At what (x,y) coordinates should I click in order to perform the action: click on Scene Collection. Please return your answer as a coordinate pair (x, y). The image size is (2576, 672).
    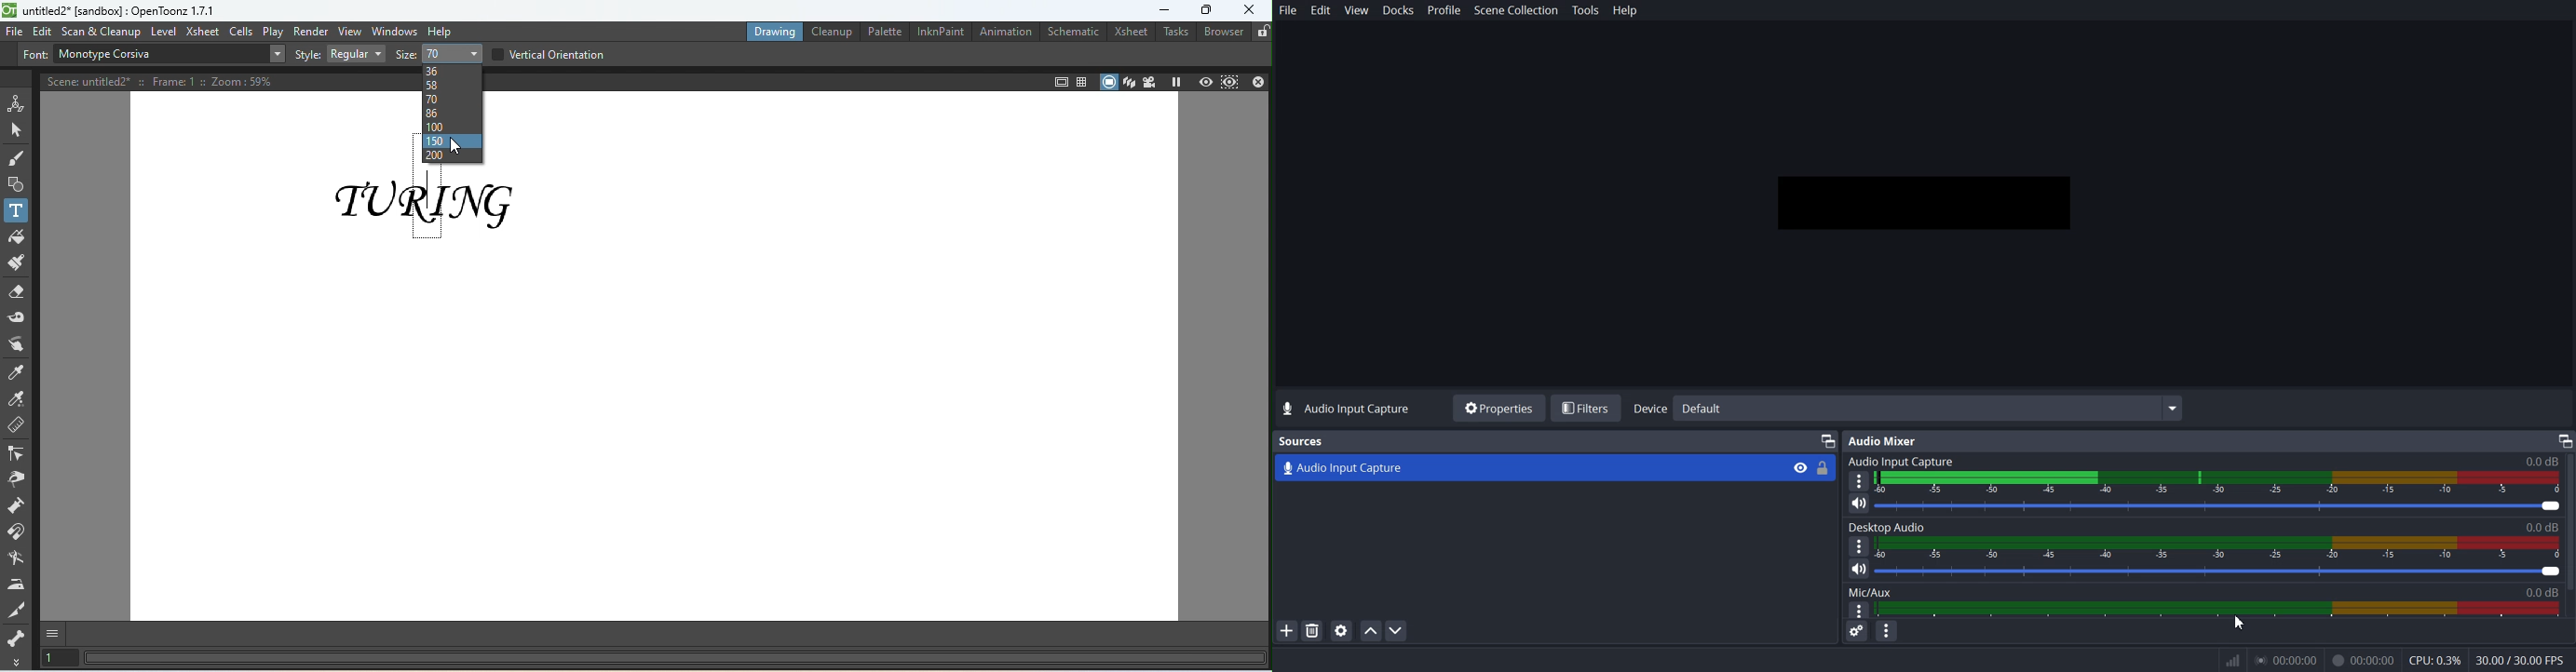
    Looking at the image, I should click on (1517, 12).